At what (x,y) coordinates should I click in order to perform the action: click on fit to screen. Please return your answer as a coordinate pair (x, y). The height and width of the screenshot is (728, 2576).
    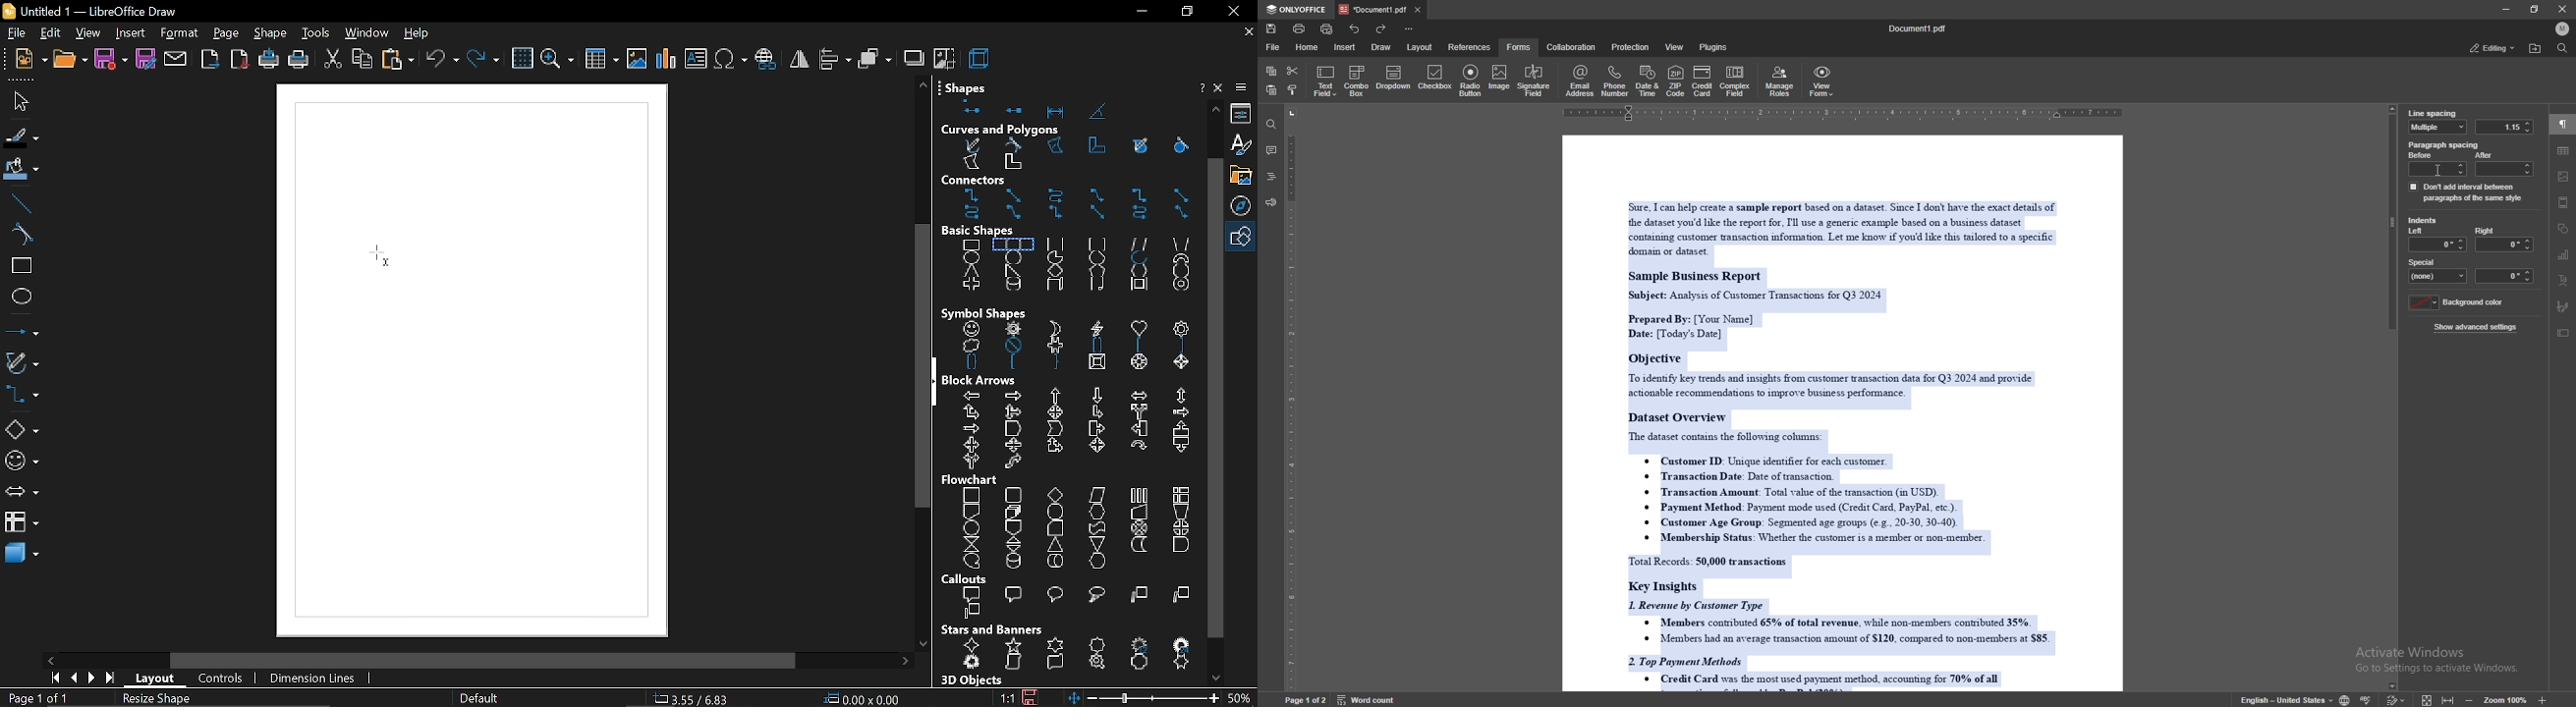
    Looking at the image, I should click on (2427, 699).